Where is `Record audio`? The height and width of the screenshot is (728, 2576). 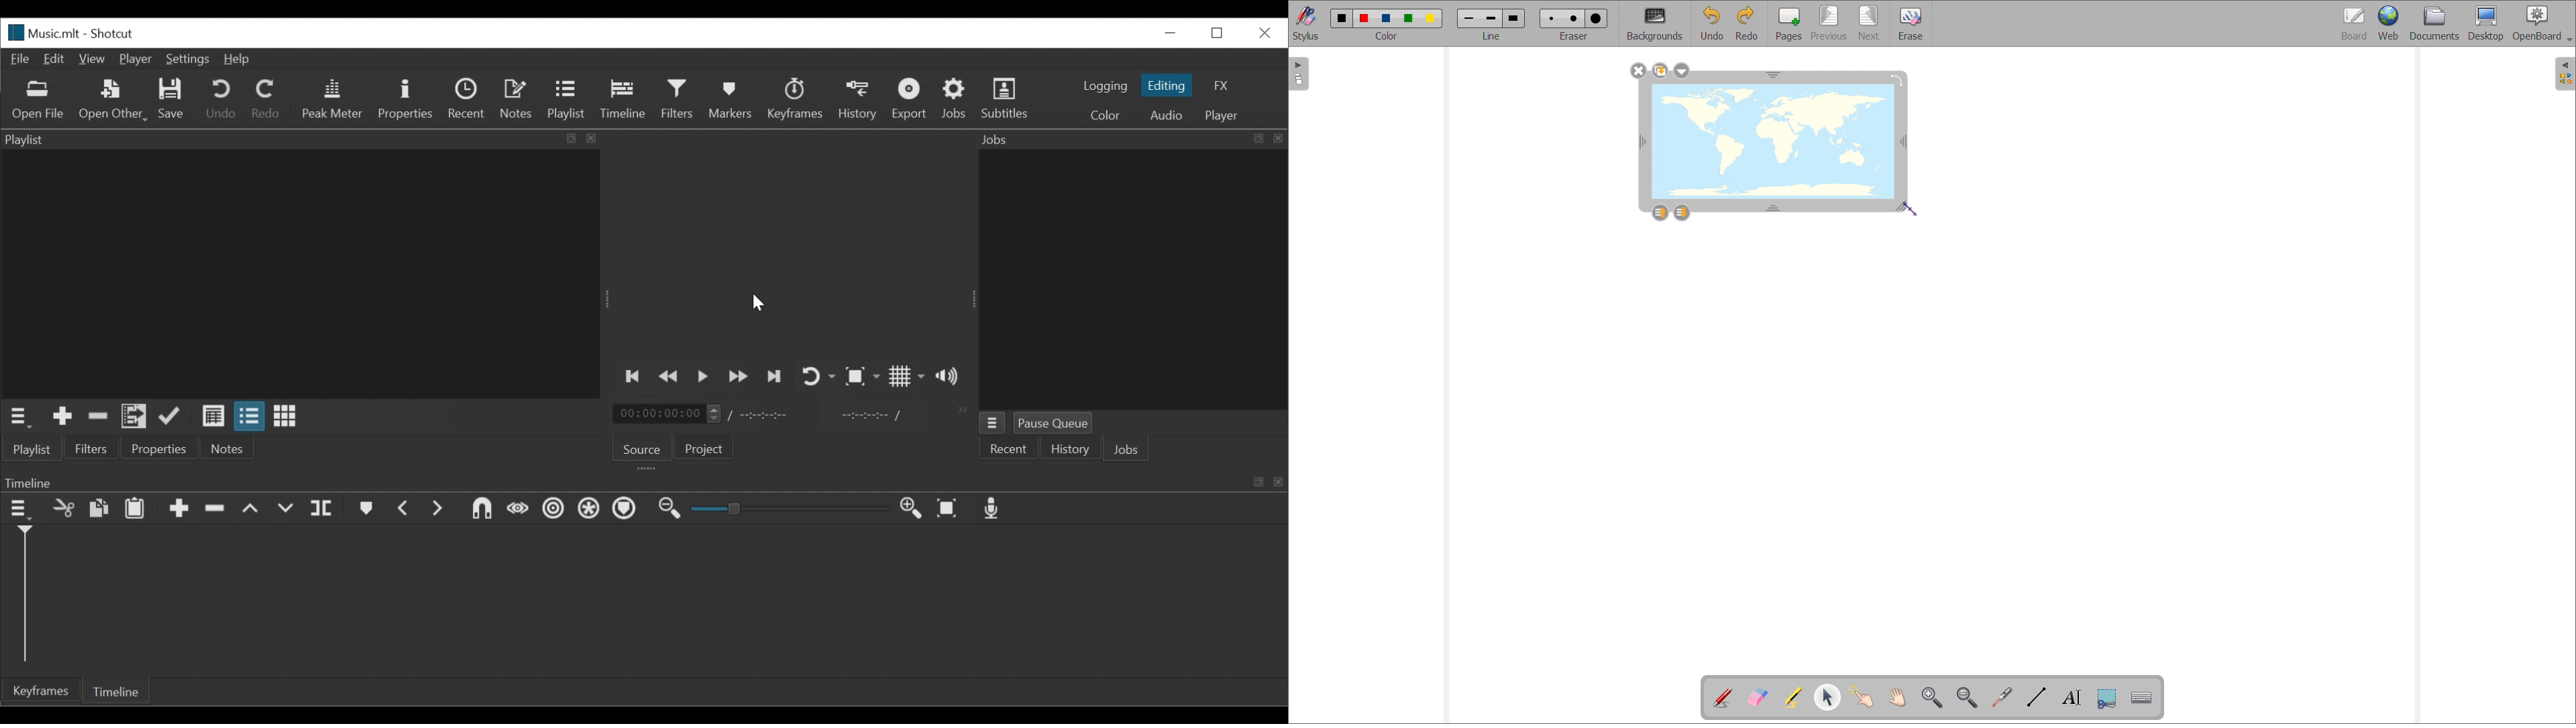
Record audio is located at coordinates (993, 506).